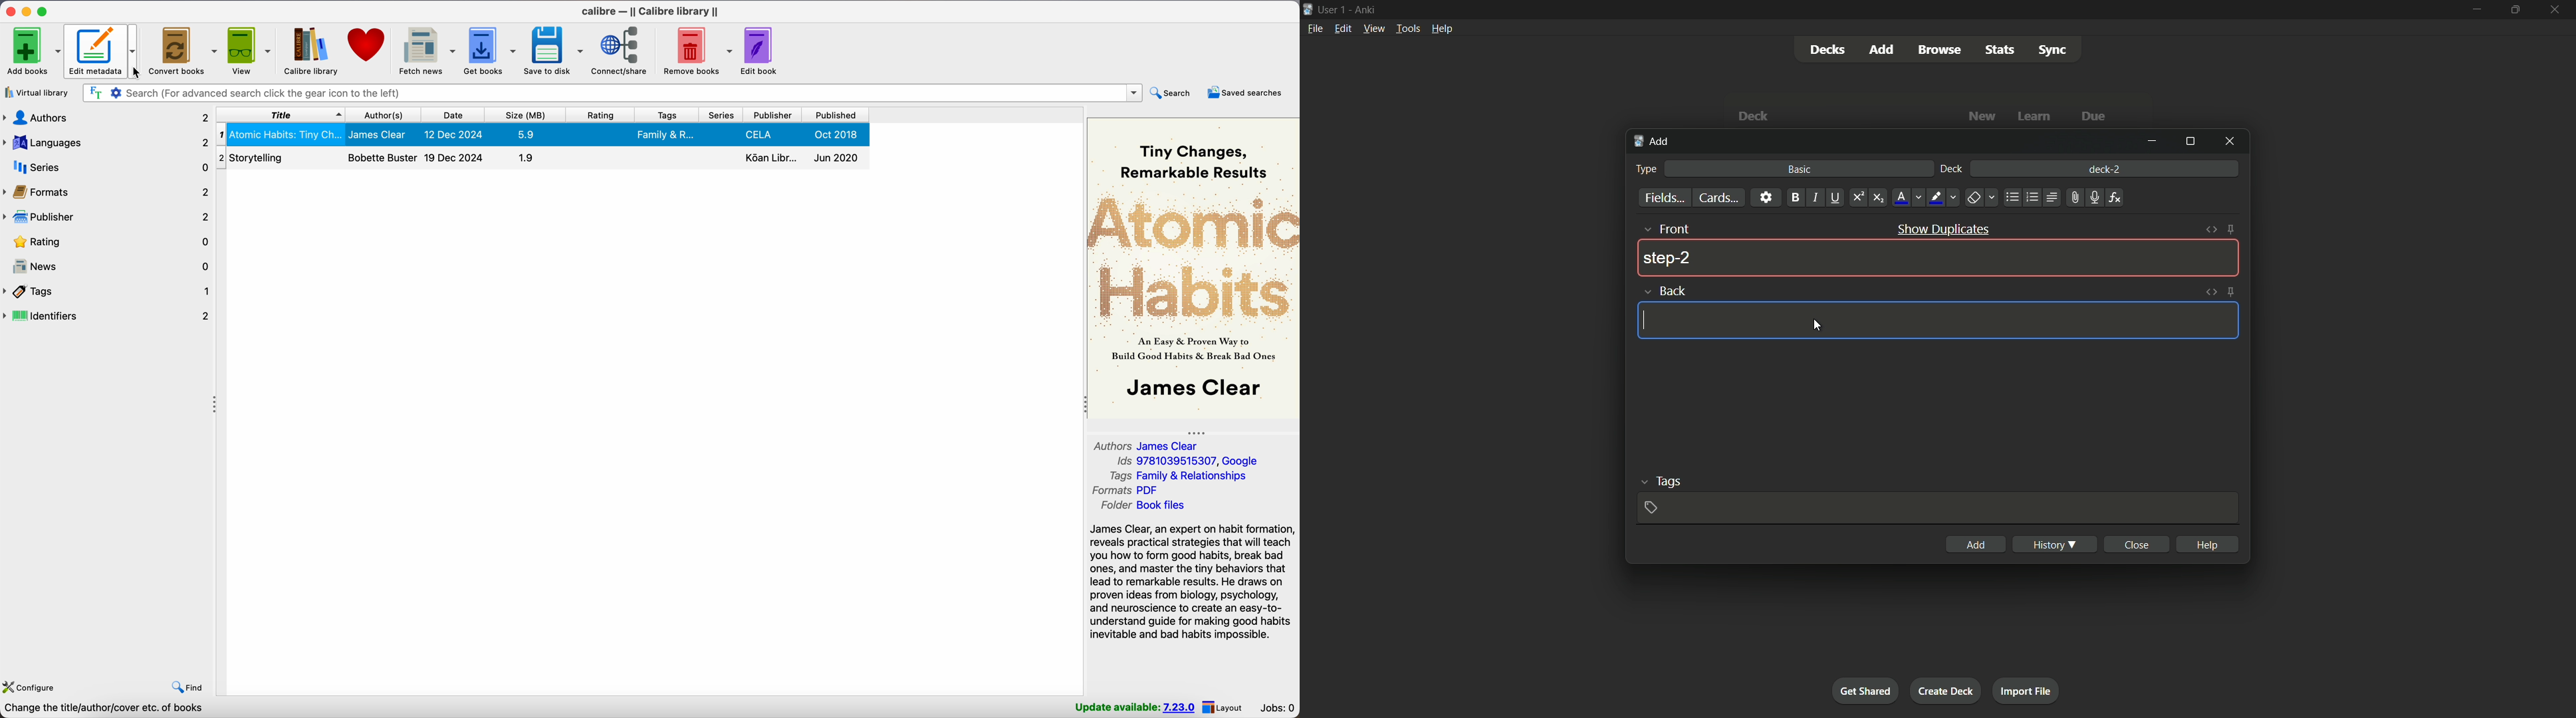 The width and height of the screenshot is (2576, 728). Describe the element at coordinates (2191, 140) in the screenshot. I see `maximize` at that location.